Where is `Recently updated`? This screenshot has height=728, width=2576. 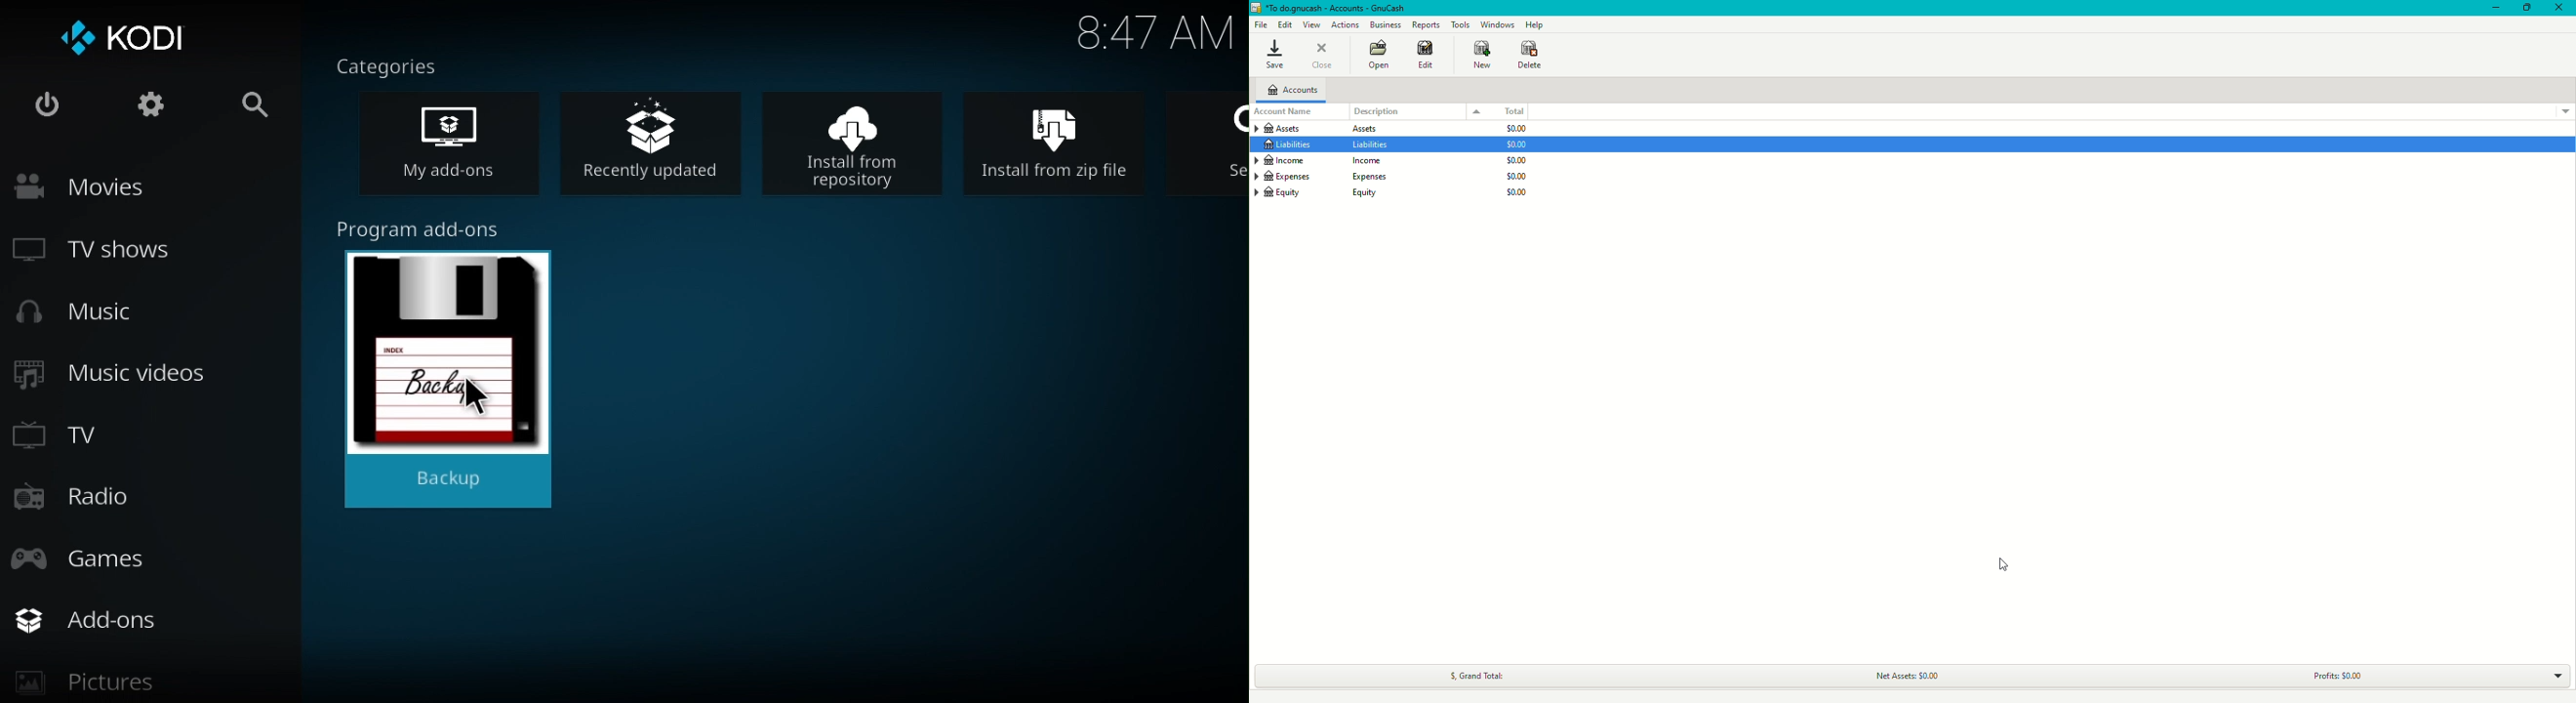 Recently updated is located at coordinates (661, 139).